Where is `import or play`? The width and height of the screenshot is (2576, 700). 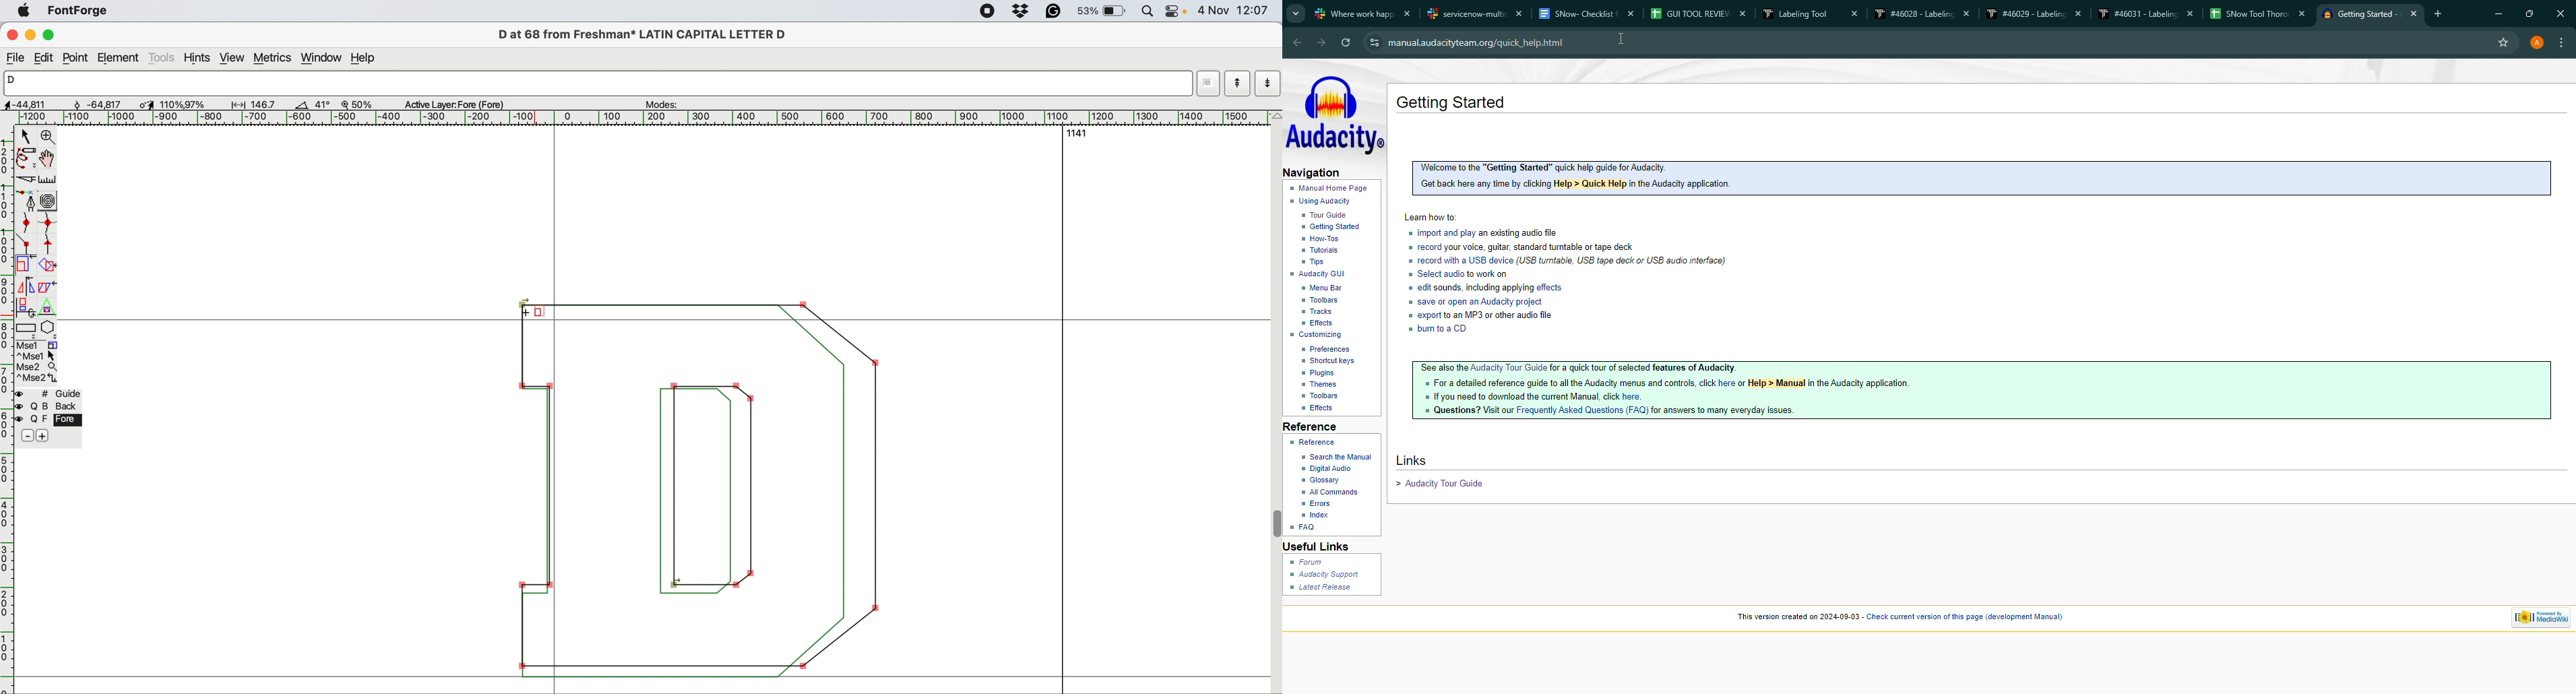
import or play is located at coordinates (1440, 234).